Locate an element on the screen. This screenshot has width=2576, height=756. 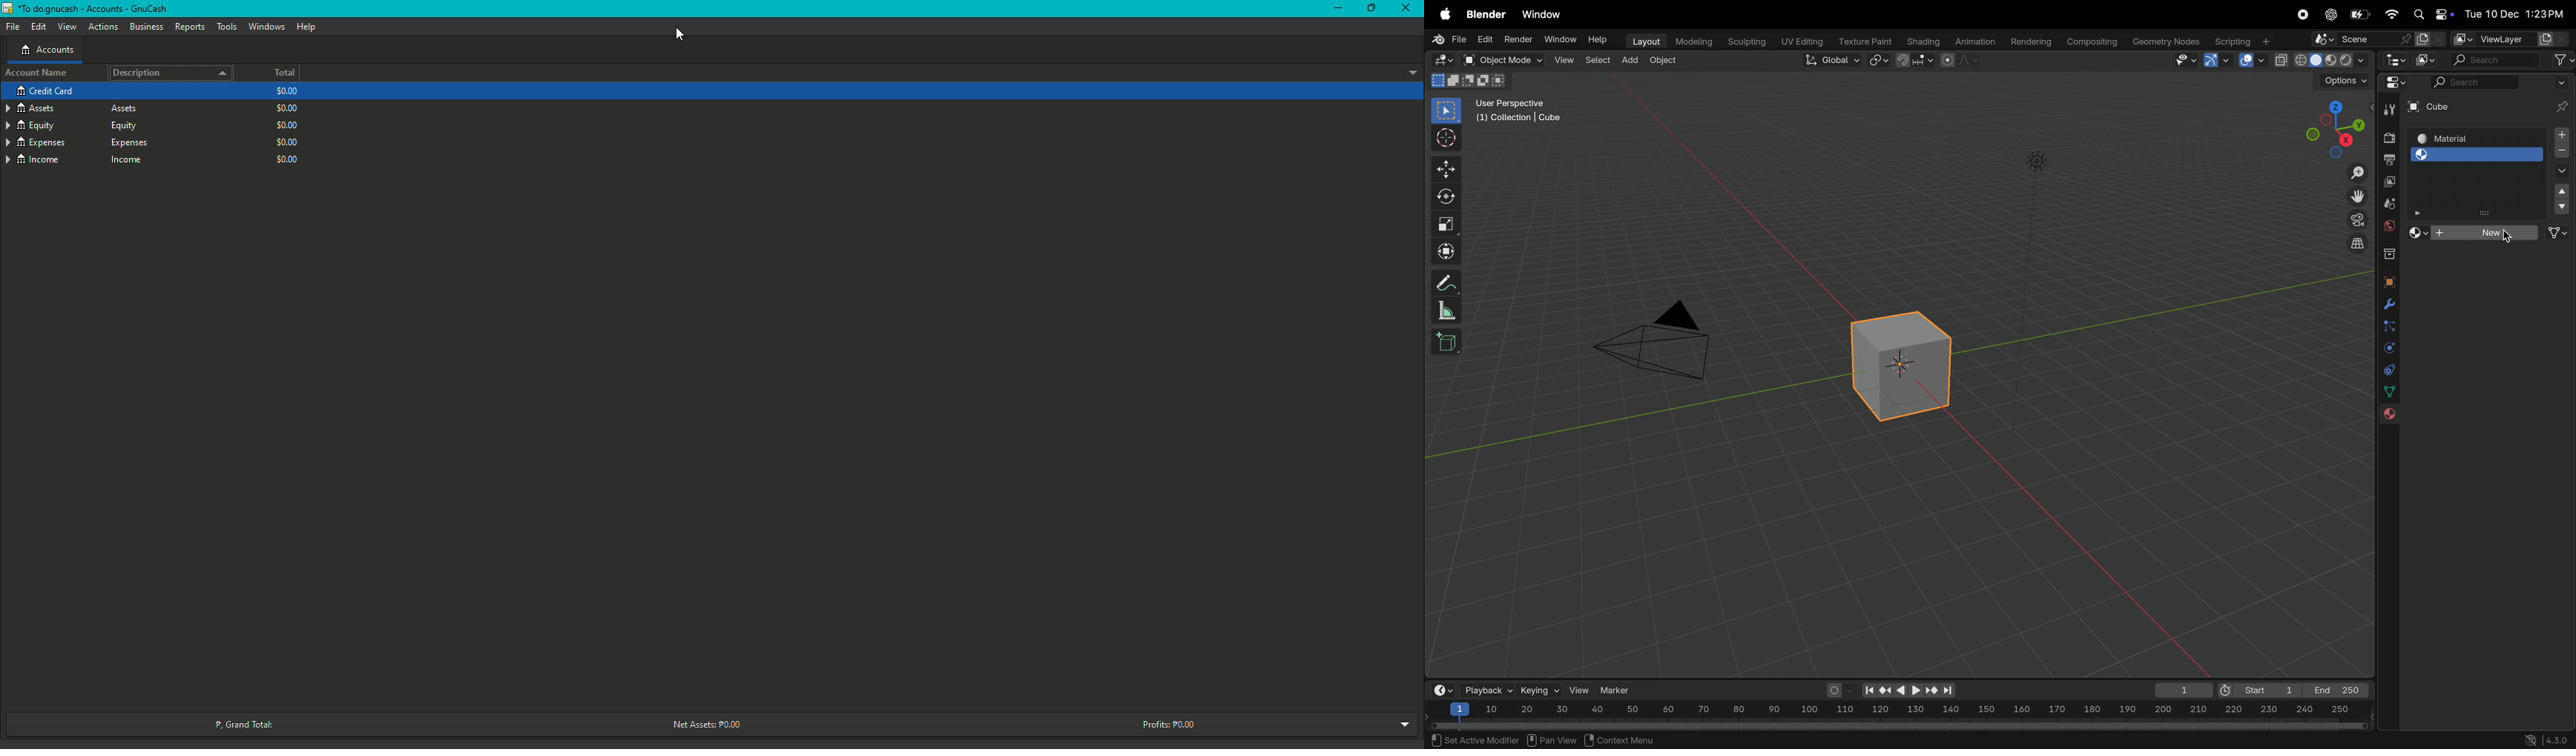
object is located at coordinates (1664, 62).